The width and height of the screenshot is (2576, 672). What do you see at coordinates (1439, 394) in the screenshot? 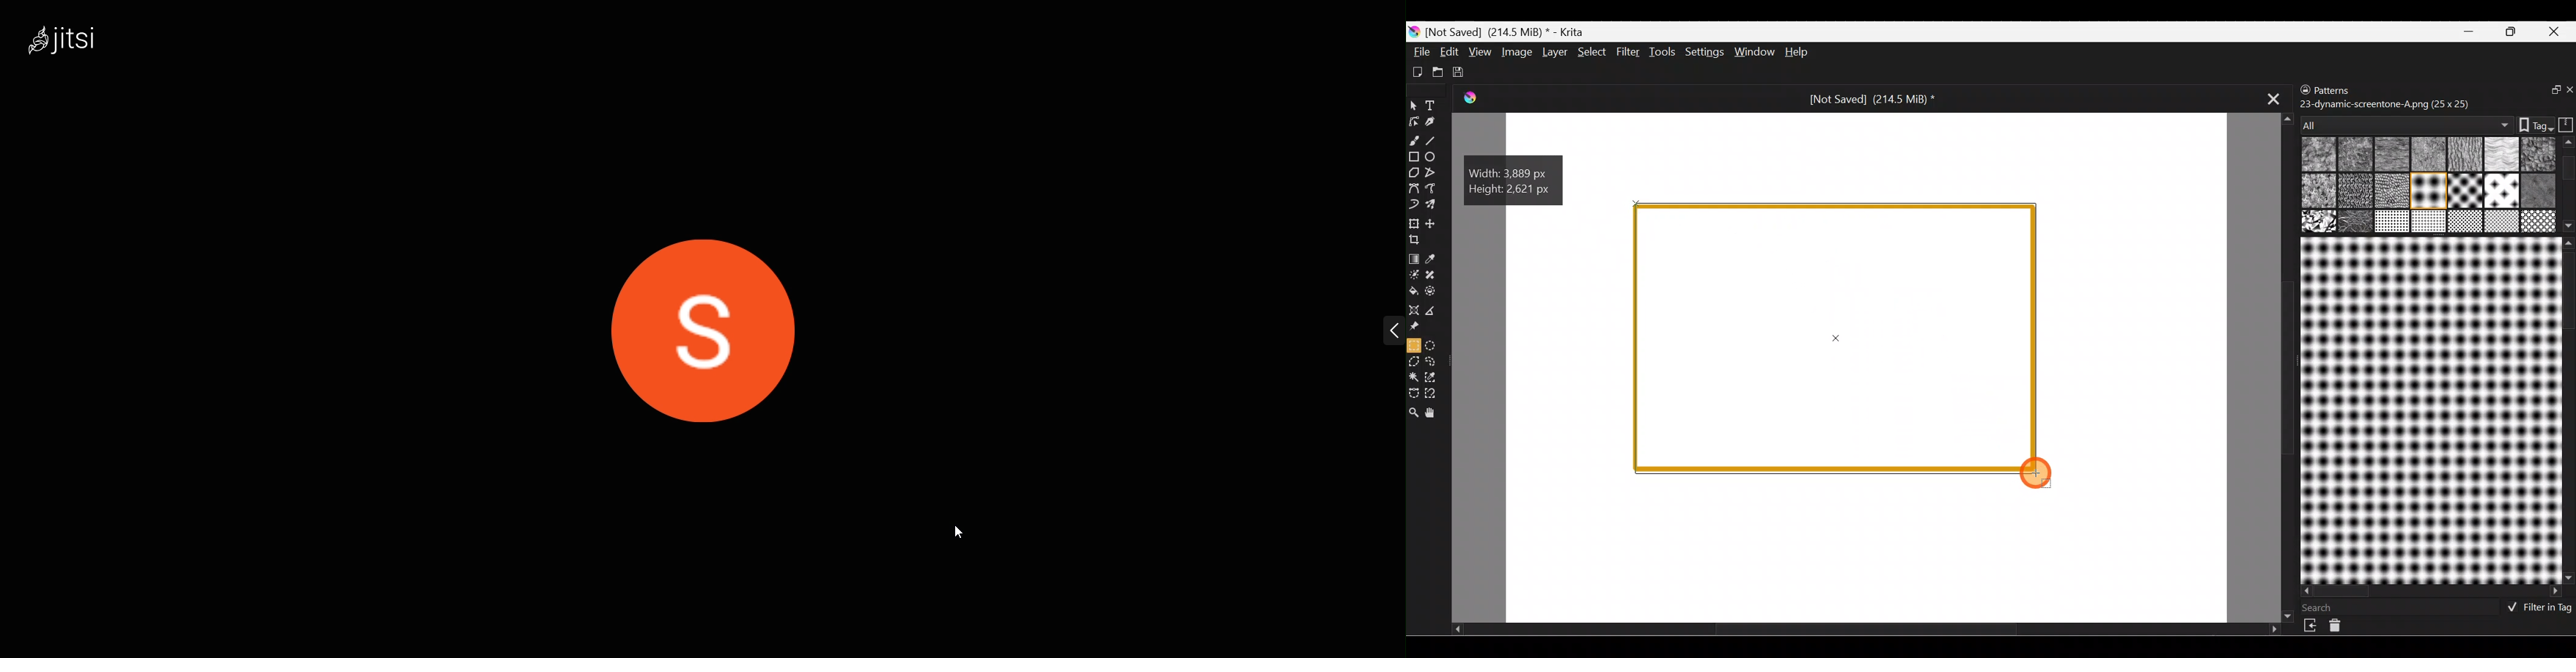
I see `Magnetic curve selection tool` at bounding box center [1439, 394].